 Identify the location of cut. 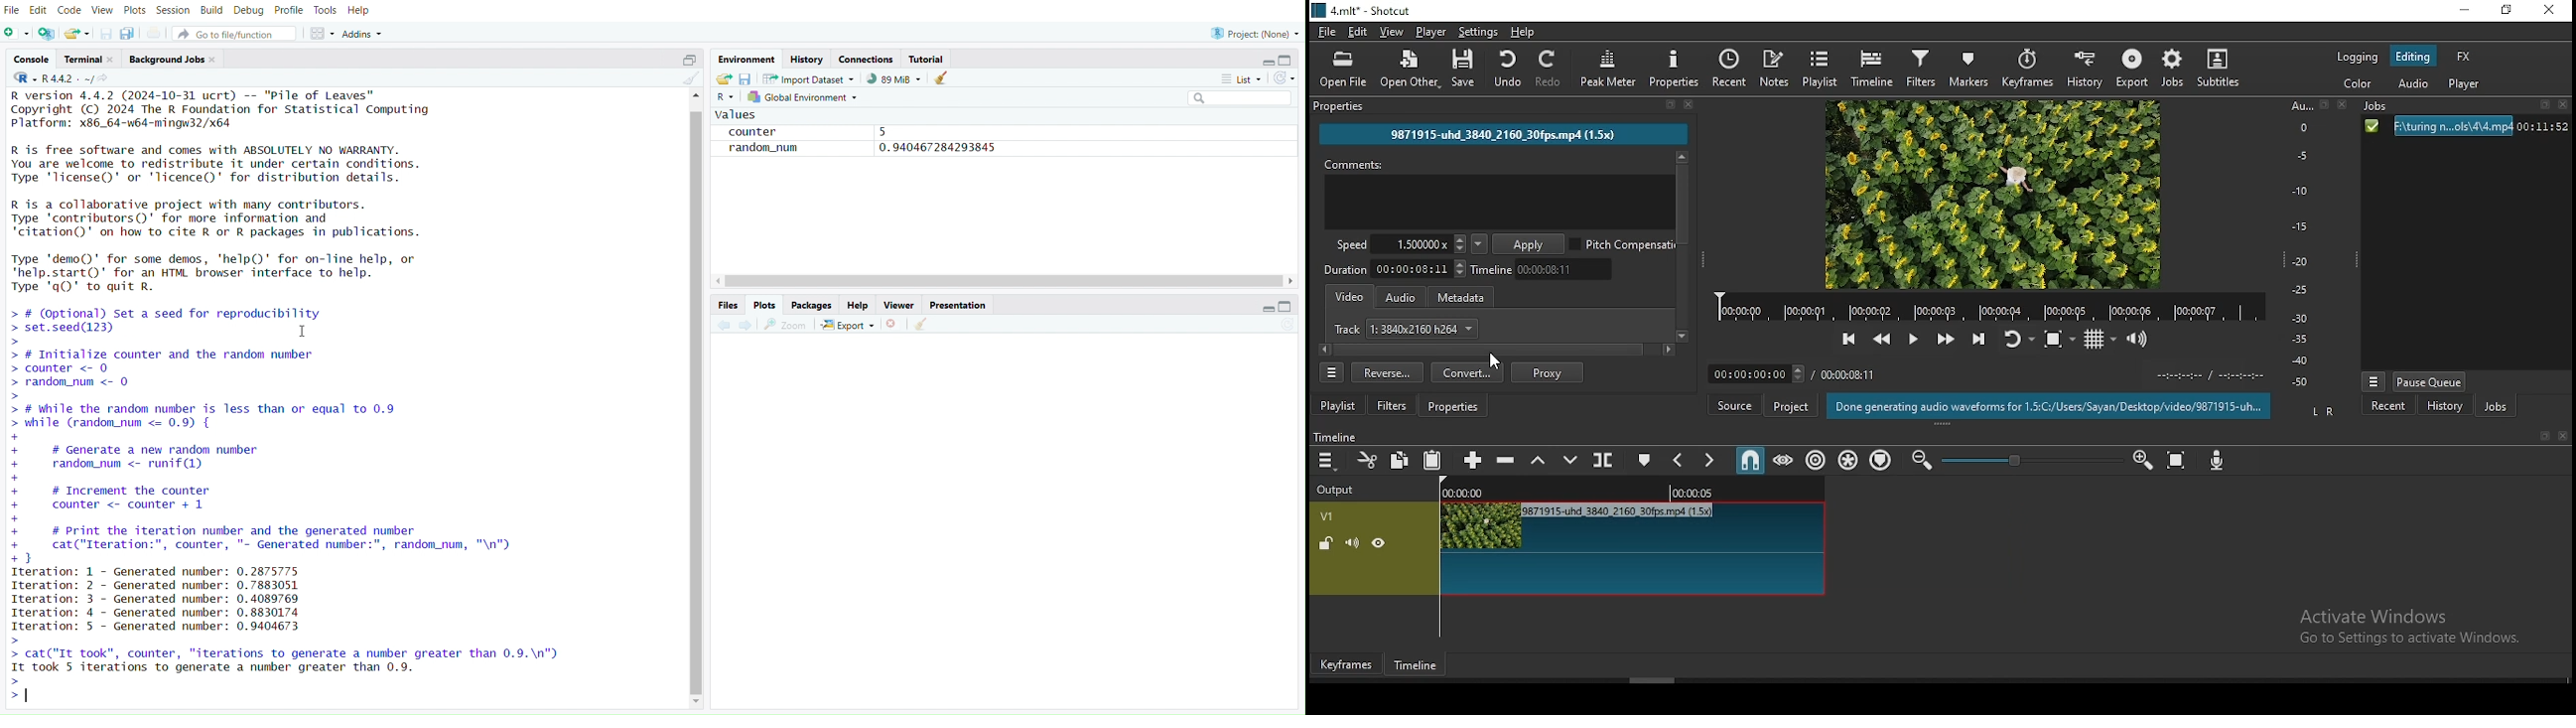
(1364, 460).